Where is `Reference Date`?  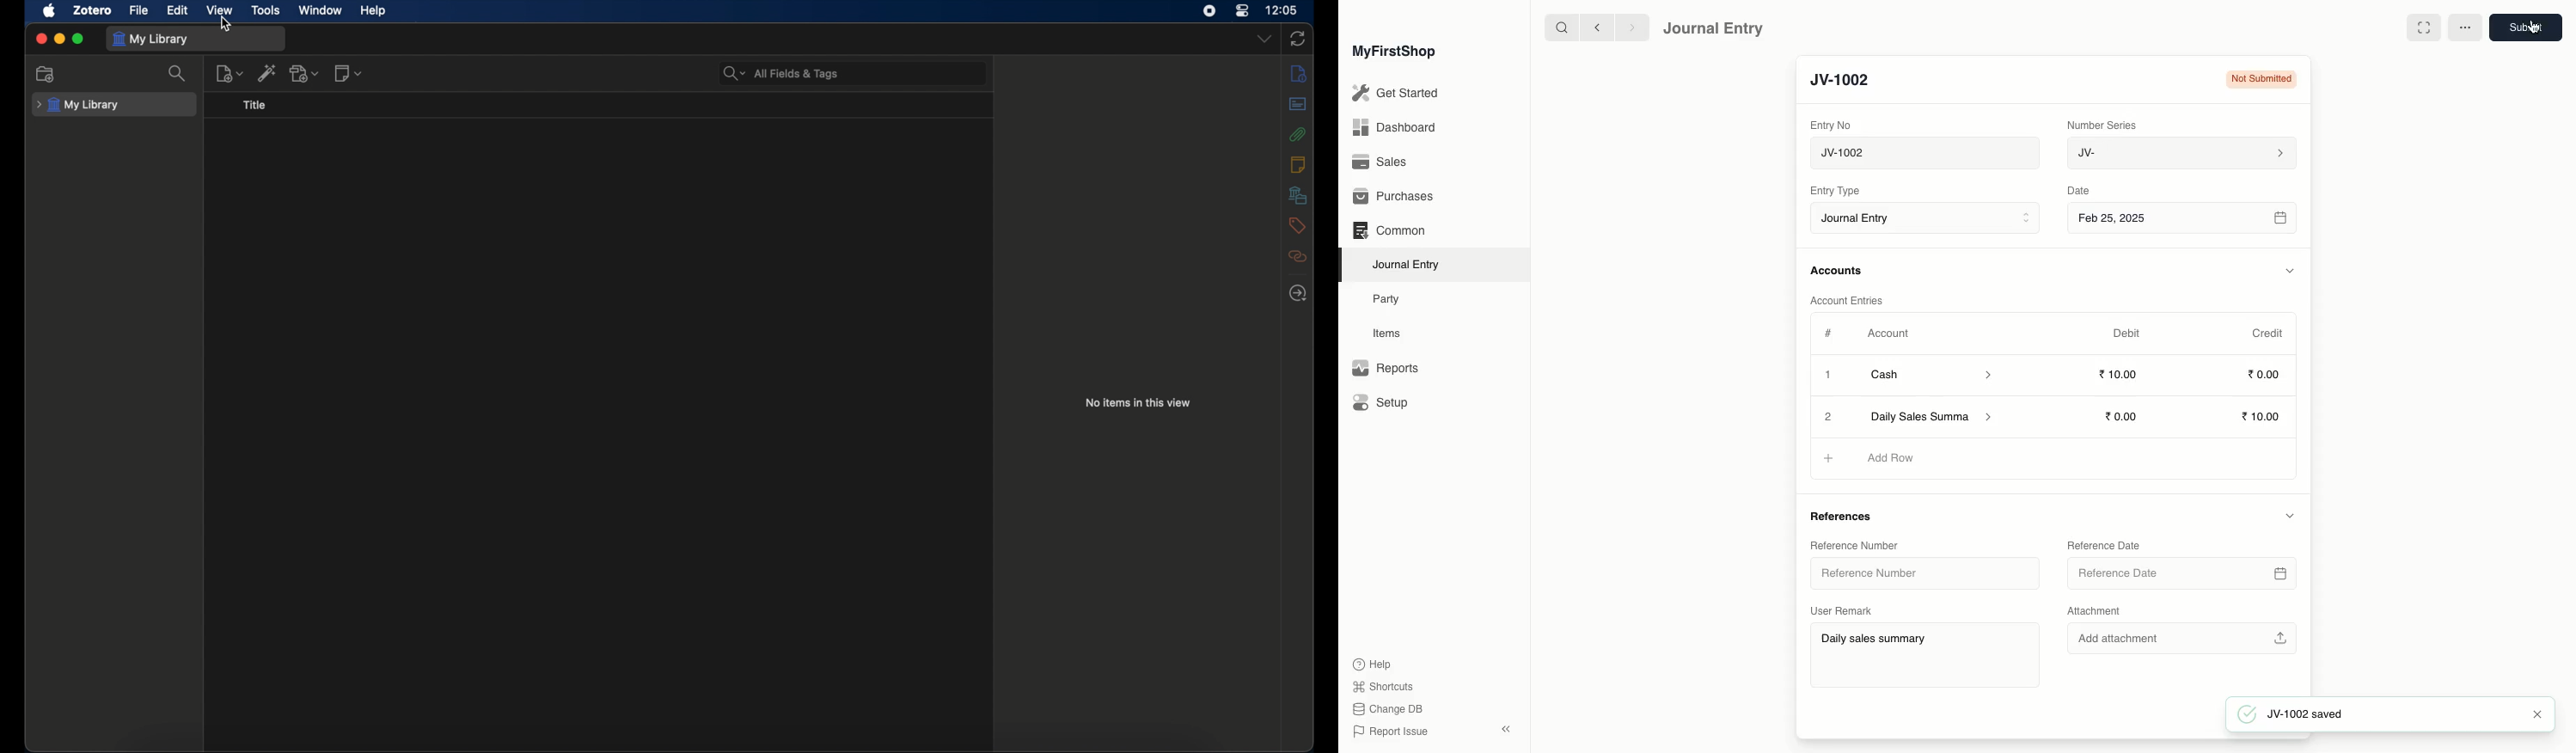
Reference Date is located at coordinates (2180, 573).